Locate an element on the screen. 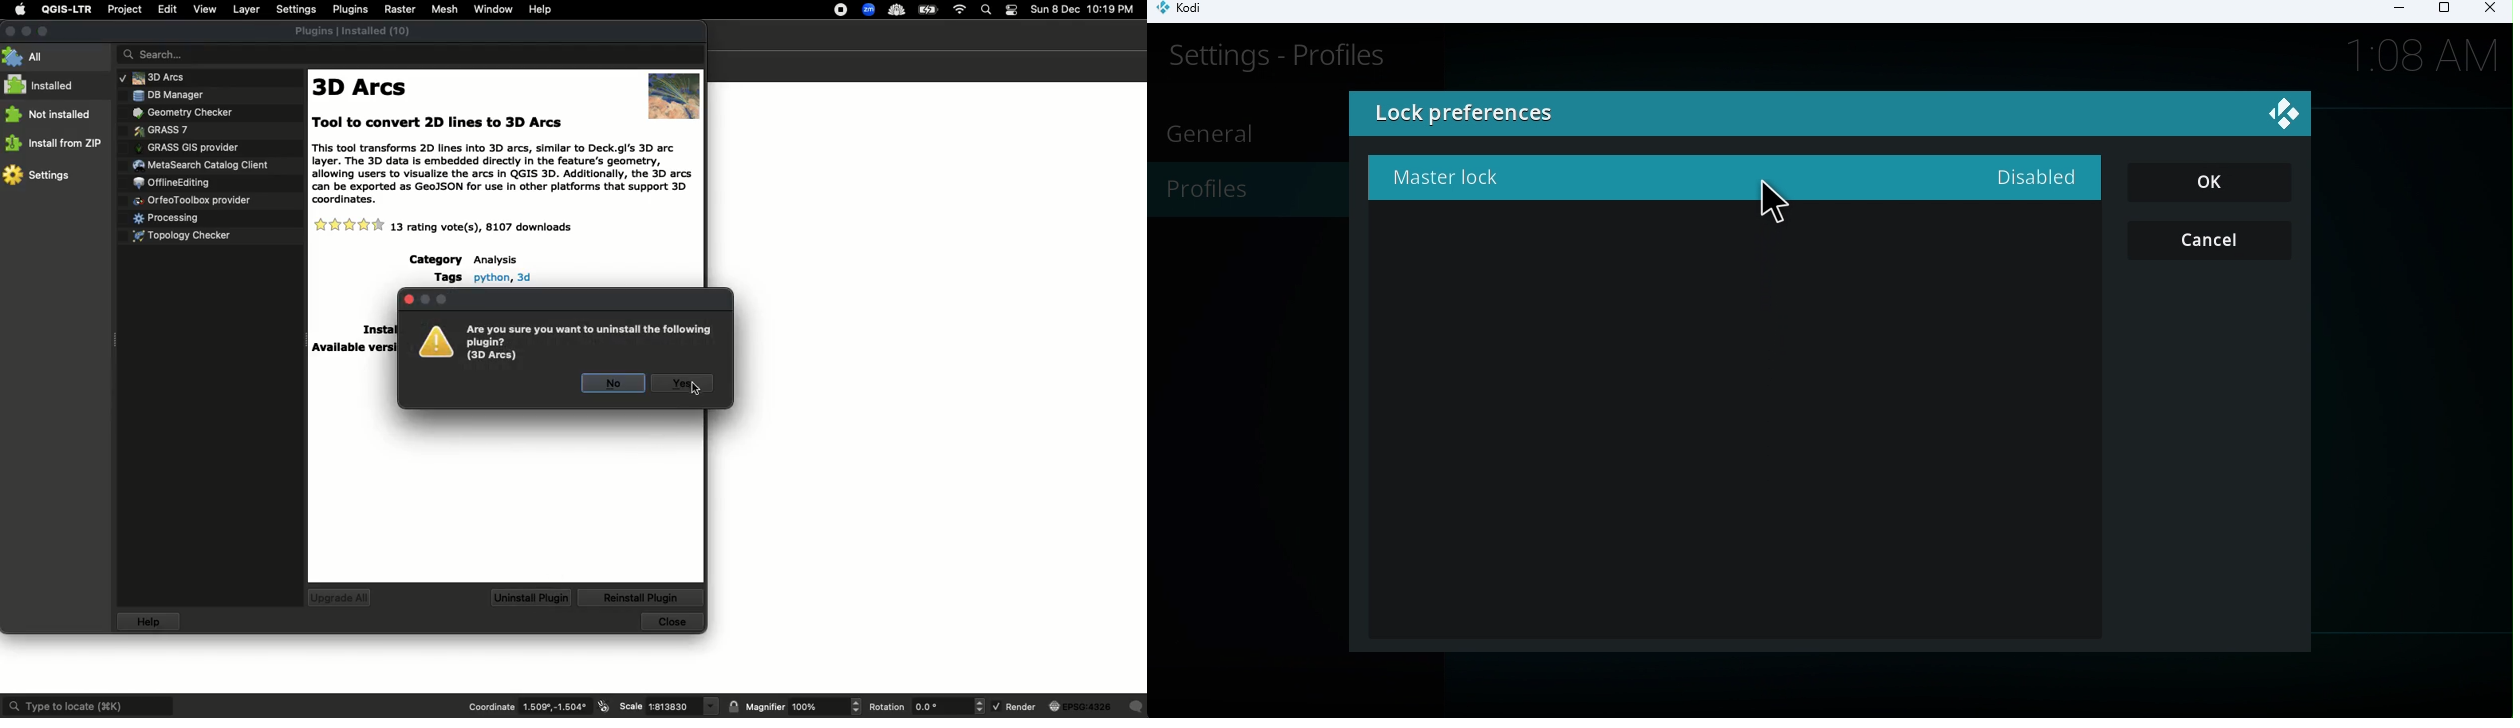  Plugins is located at coordinates (189, 234).